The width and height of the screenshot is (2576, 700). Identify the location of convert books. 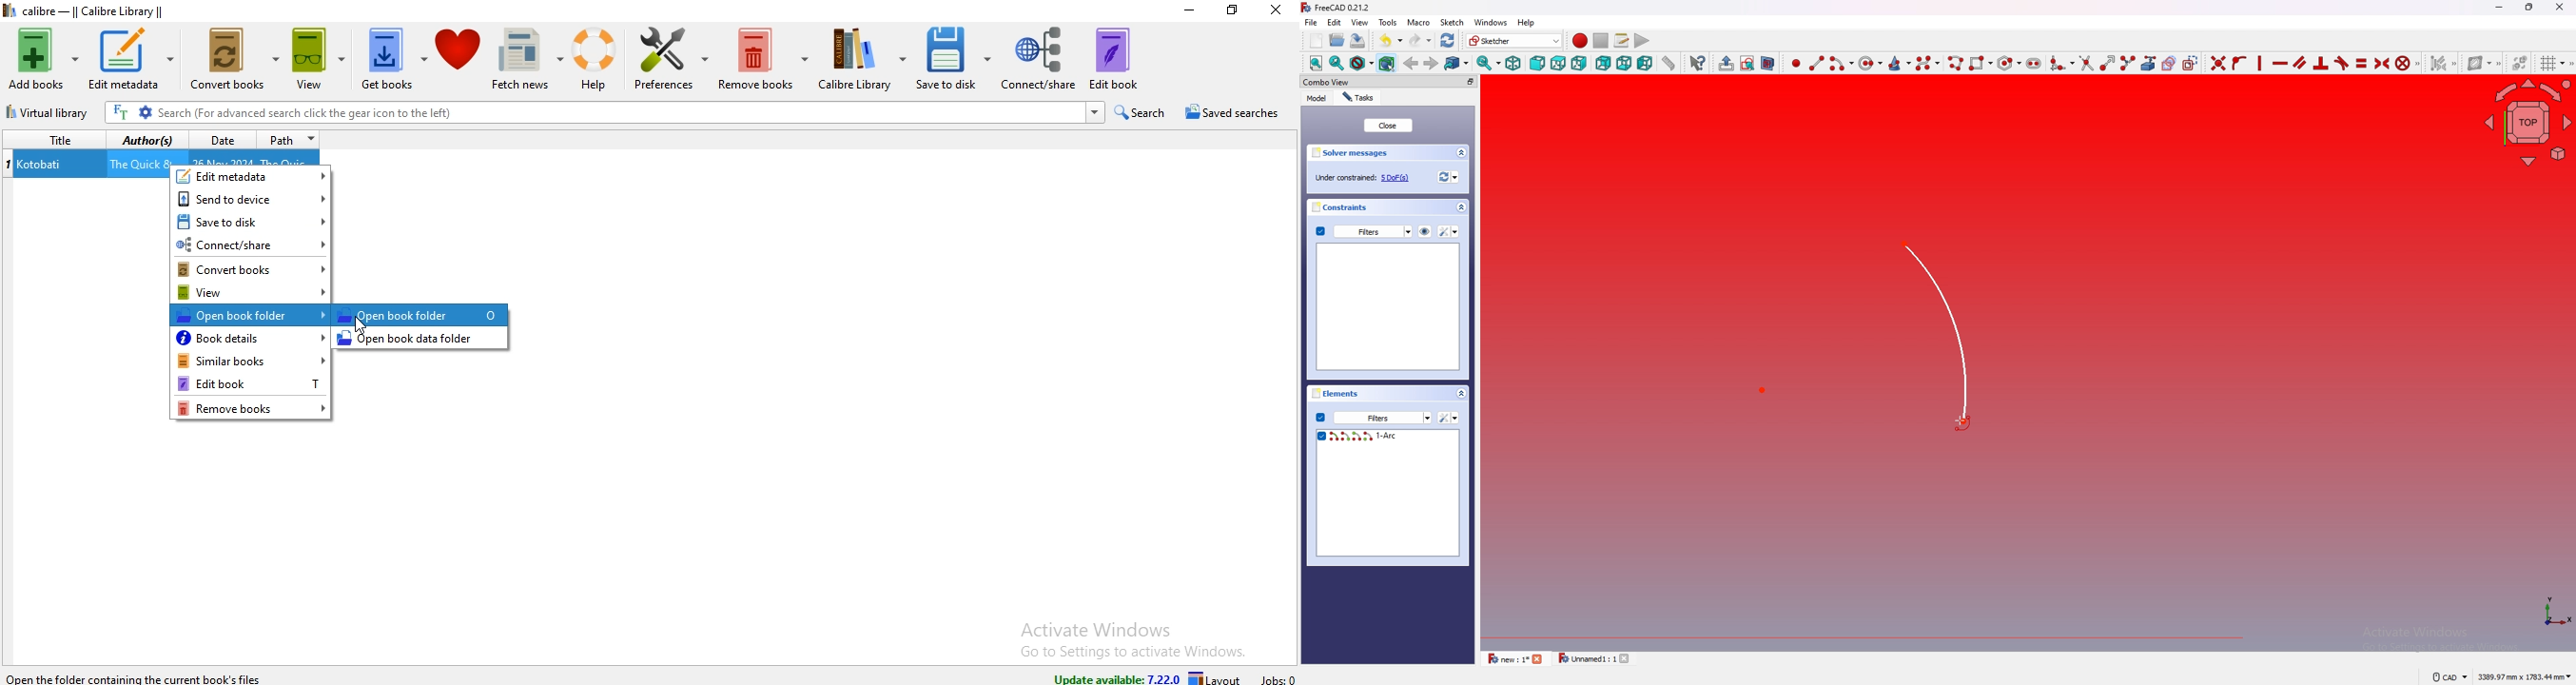
(233, 62).